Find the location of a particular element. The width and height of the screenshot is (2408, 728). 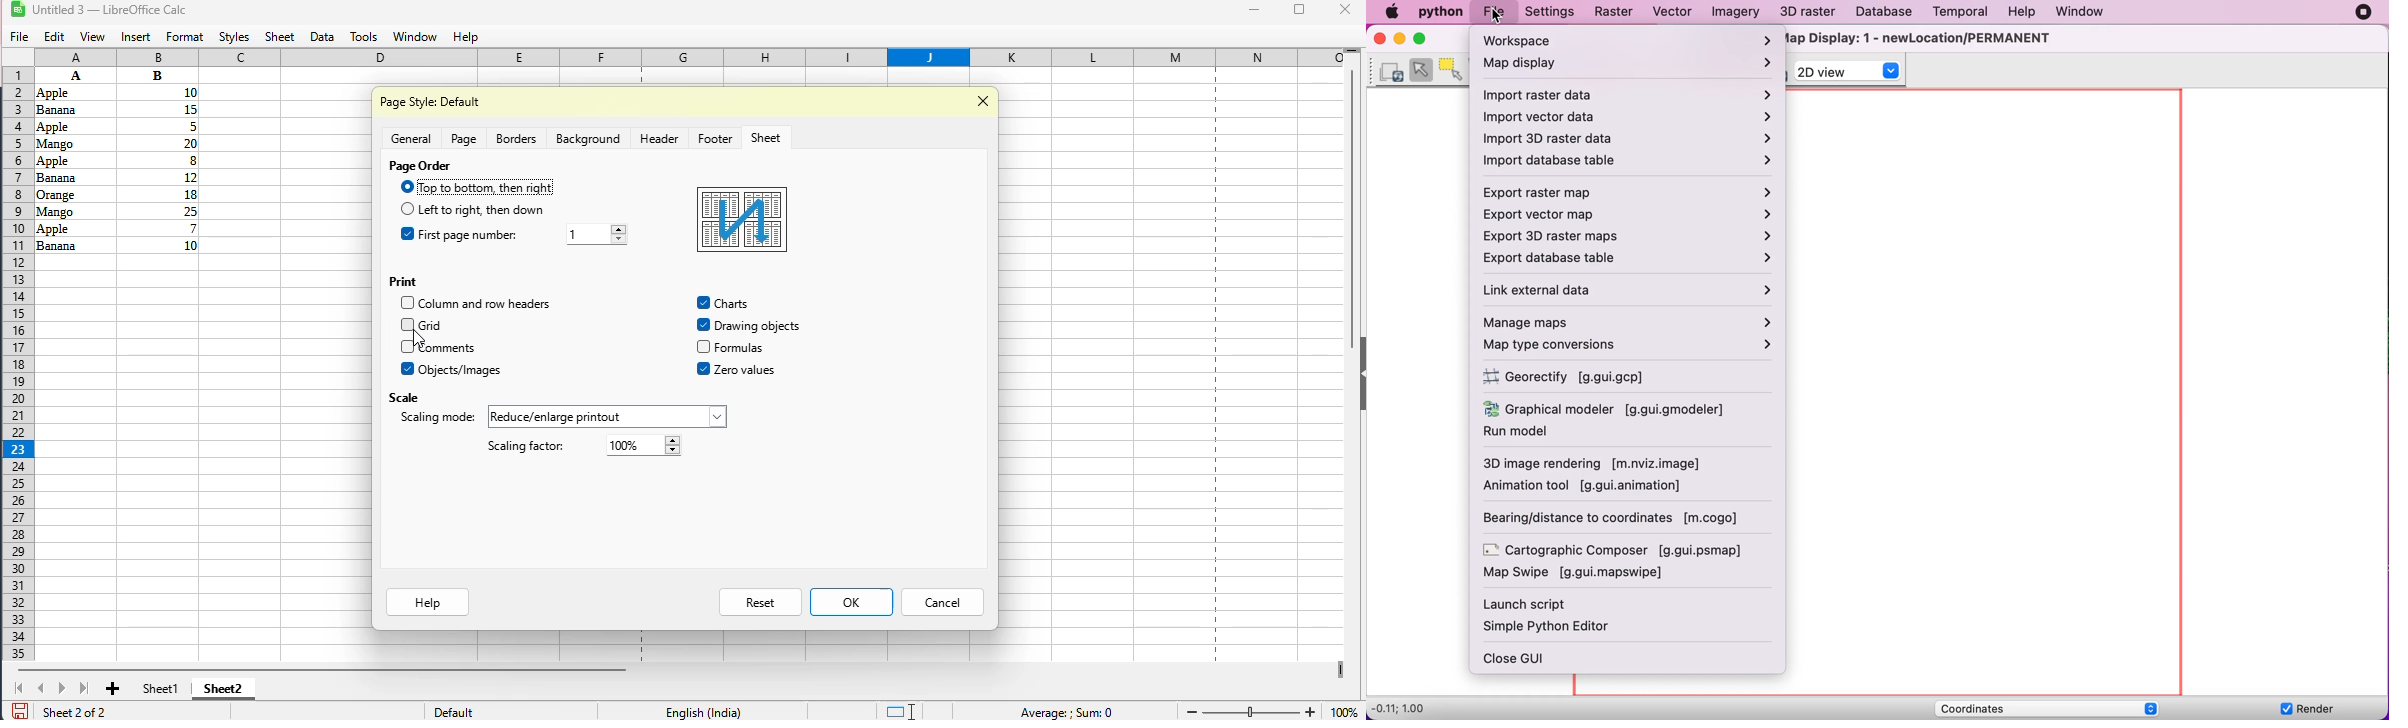

columns is located at coordinates (704, 57).